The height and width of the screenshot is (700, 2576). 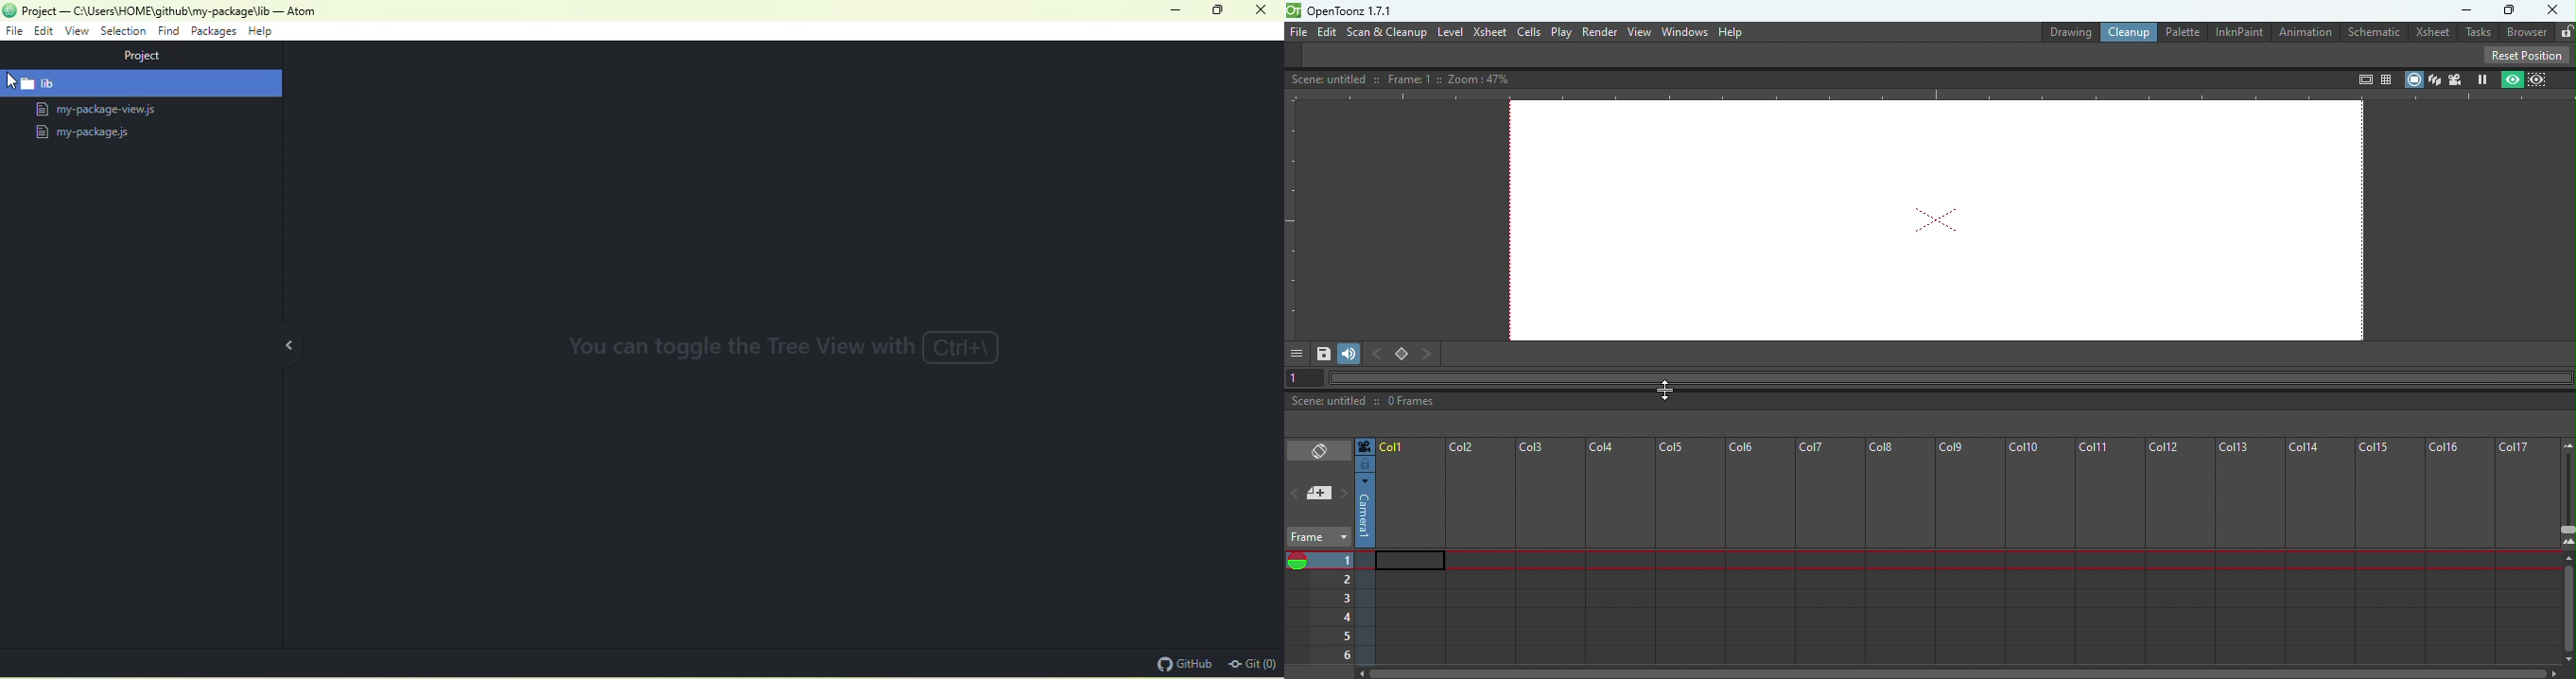 What do you see at coordinates (14, 30) in the screenshot?
I see `file` at bounding box center [14, 30].